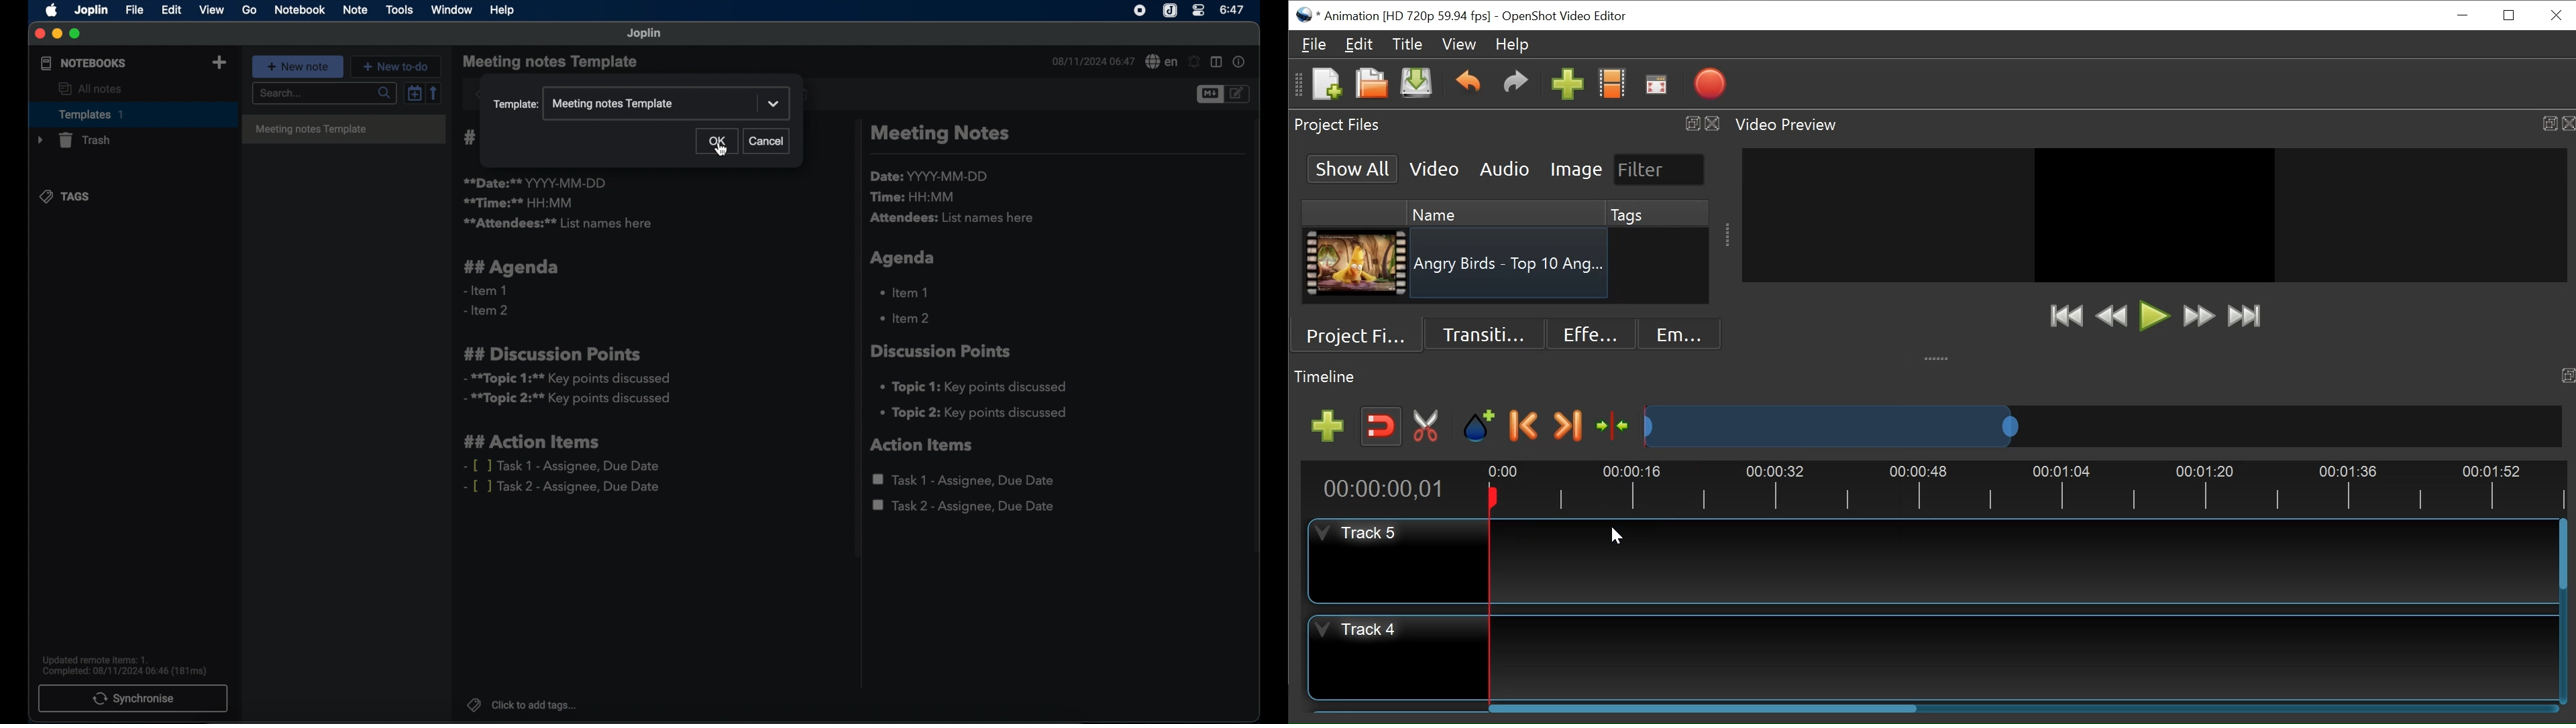 The image size is (2576, 728). Describe the element at coordinates (939, 135) in the screenshot. I see `meeting notes` at that location.